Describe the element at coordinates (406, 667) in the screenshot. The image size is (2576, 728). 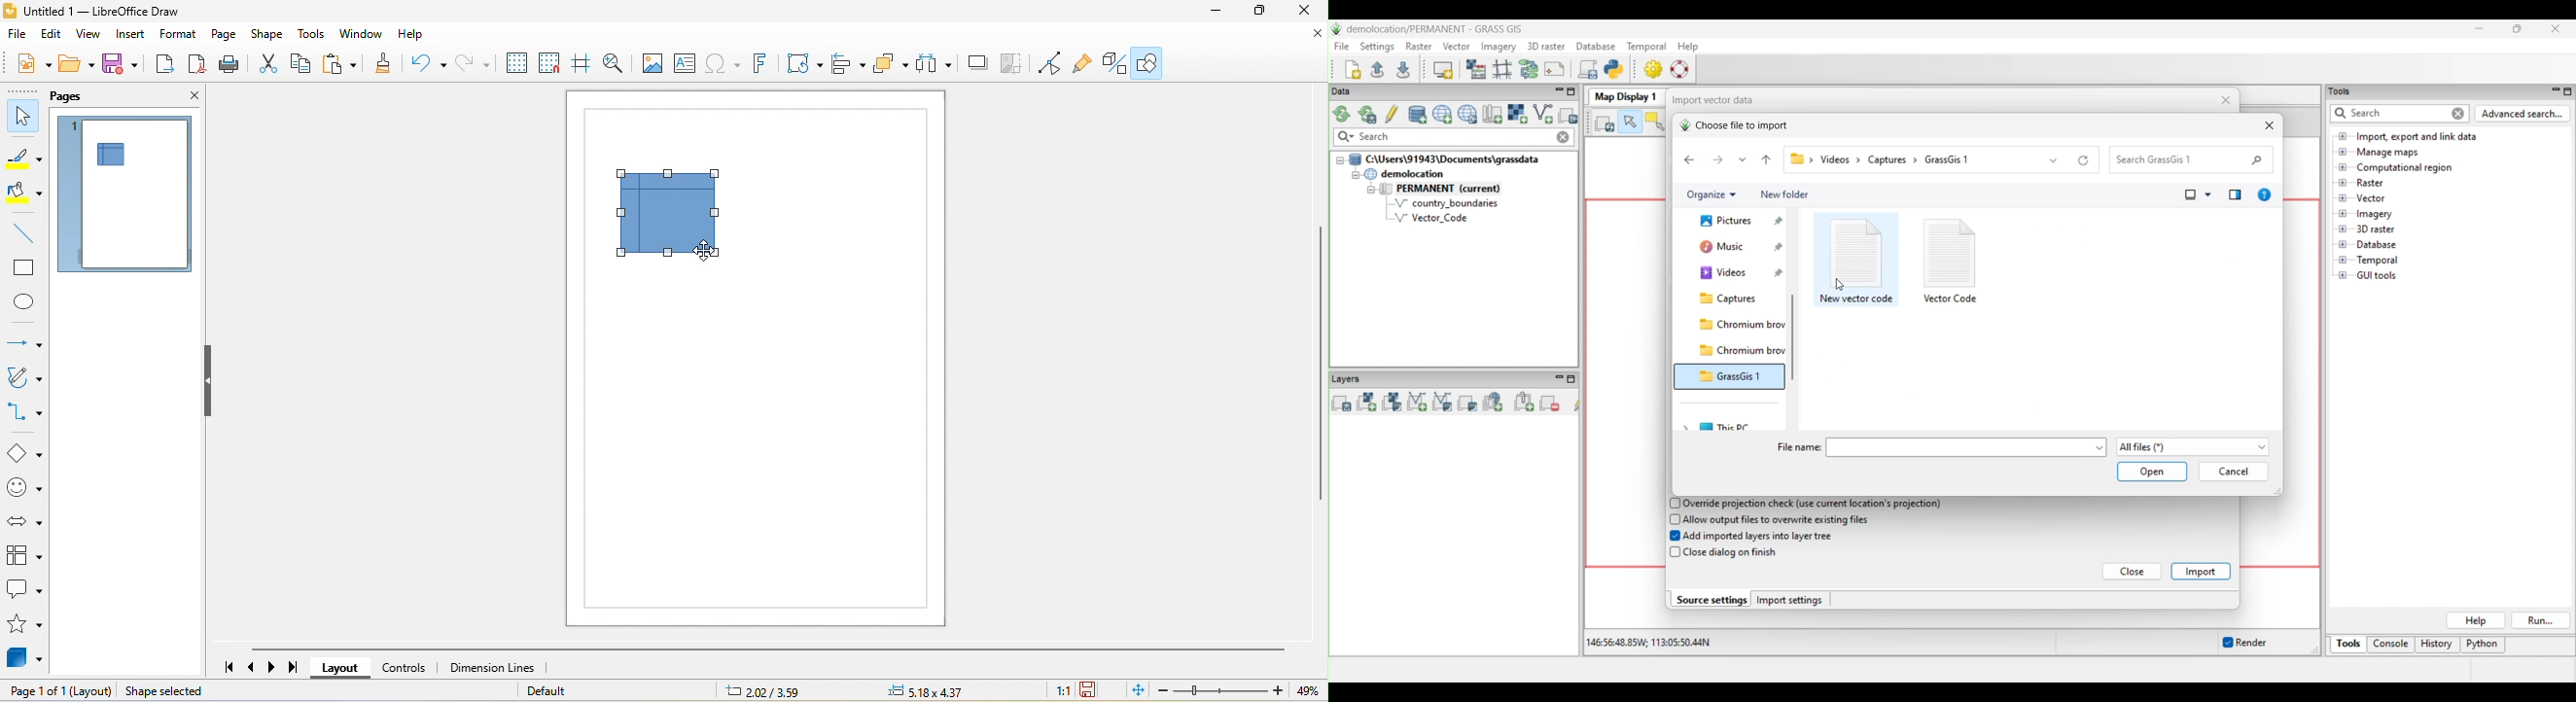
I see `controls` at that location.